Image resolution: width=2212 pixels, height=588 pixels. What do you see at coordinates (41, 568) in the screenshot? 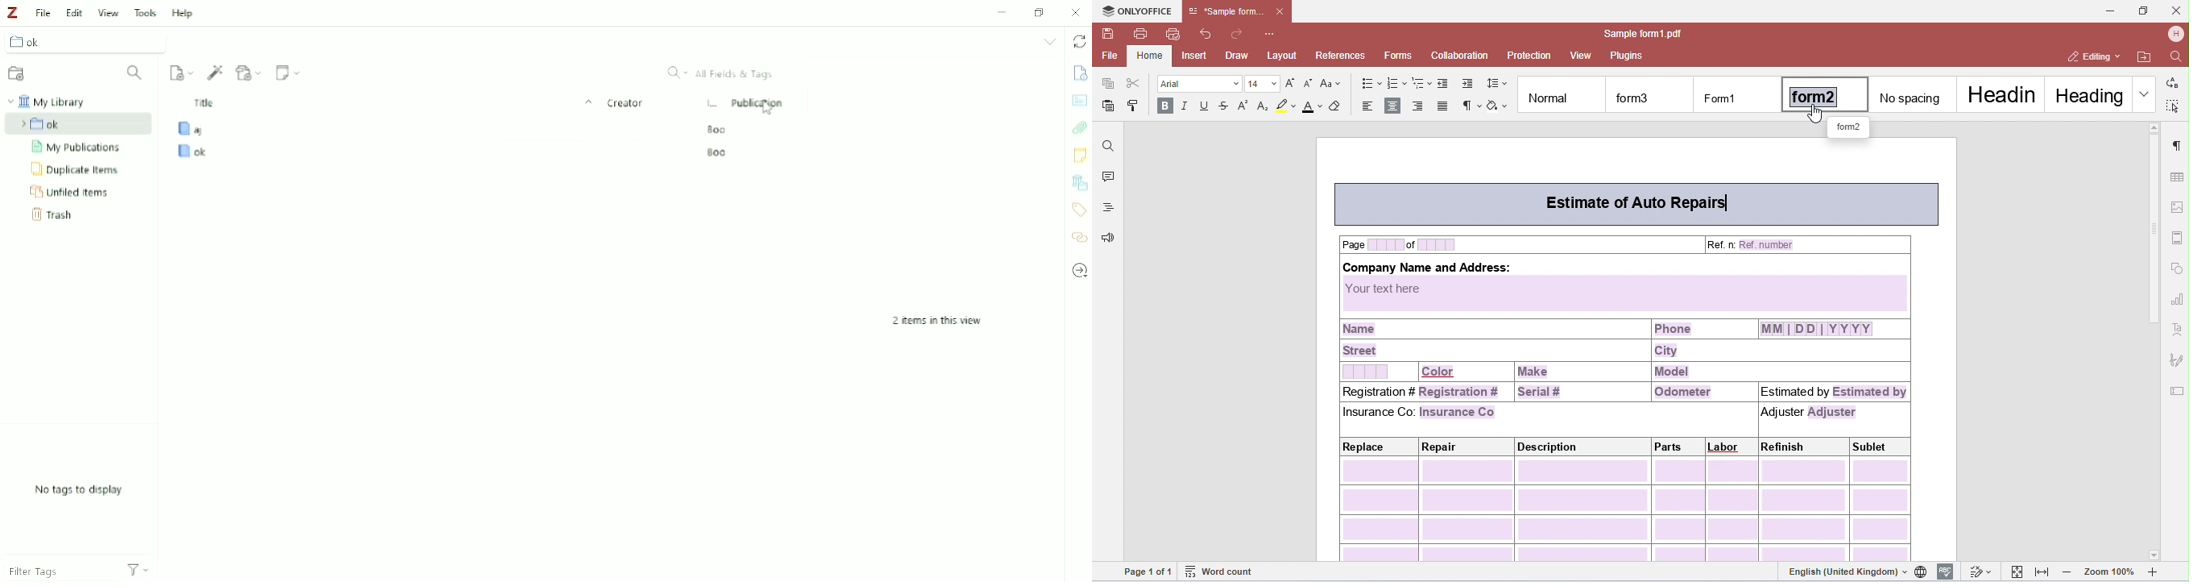
I see `Filter Tags` at bounding box center [41, 568].